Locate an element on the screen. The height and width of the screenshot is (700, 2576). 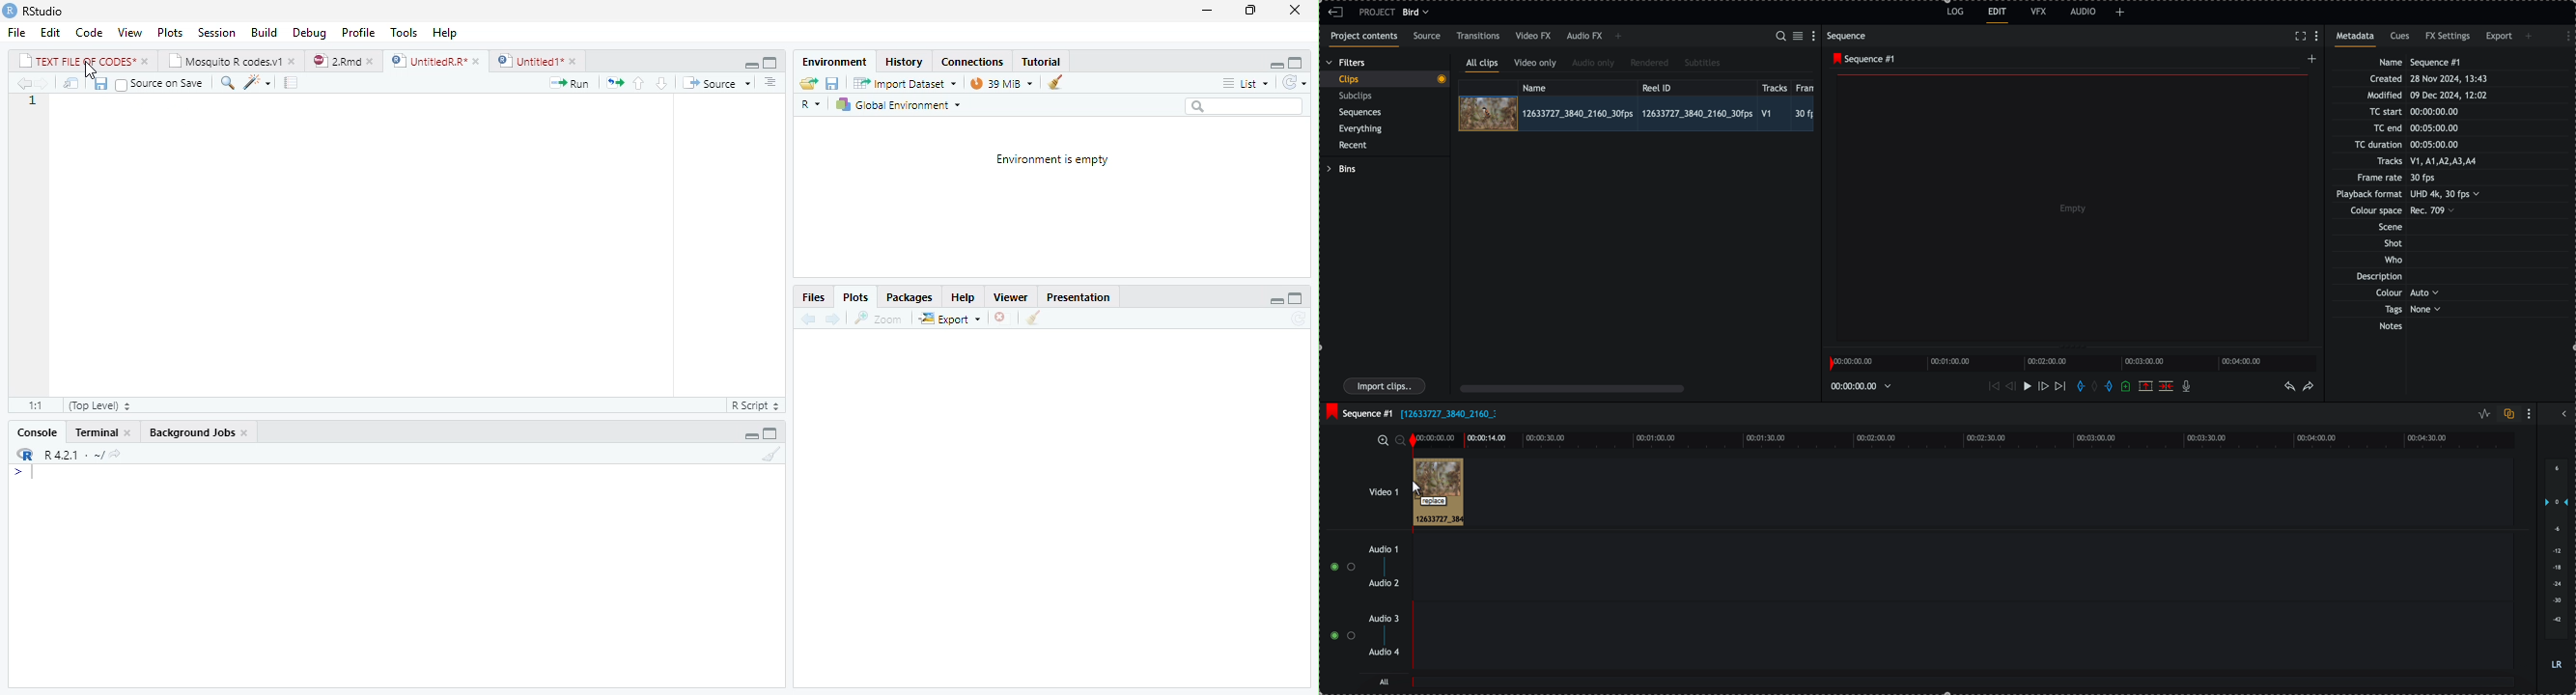
export is located at coordinates (2499, 38).